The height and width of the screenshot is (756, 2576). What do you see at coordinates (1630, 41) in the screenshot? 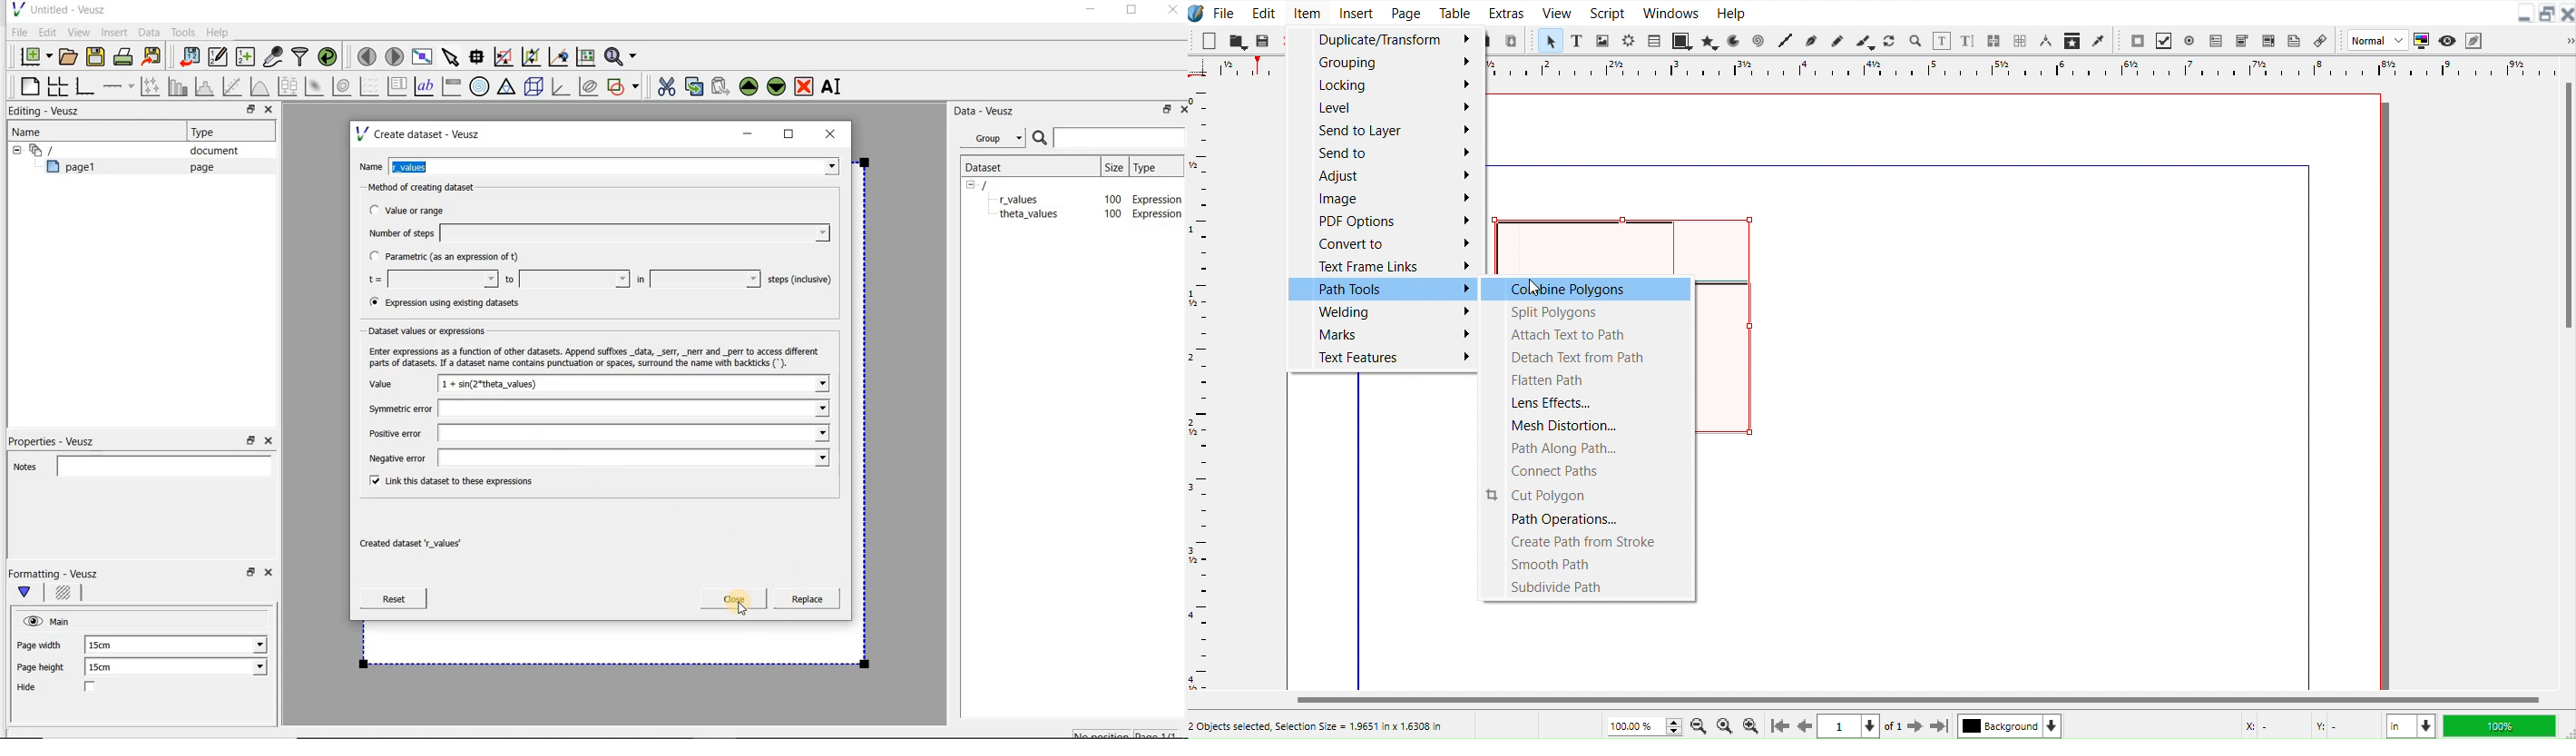
I see `Render frame` at bounding box center [1630, 41].